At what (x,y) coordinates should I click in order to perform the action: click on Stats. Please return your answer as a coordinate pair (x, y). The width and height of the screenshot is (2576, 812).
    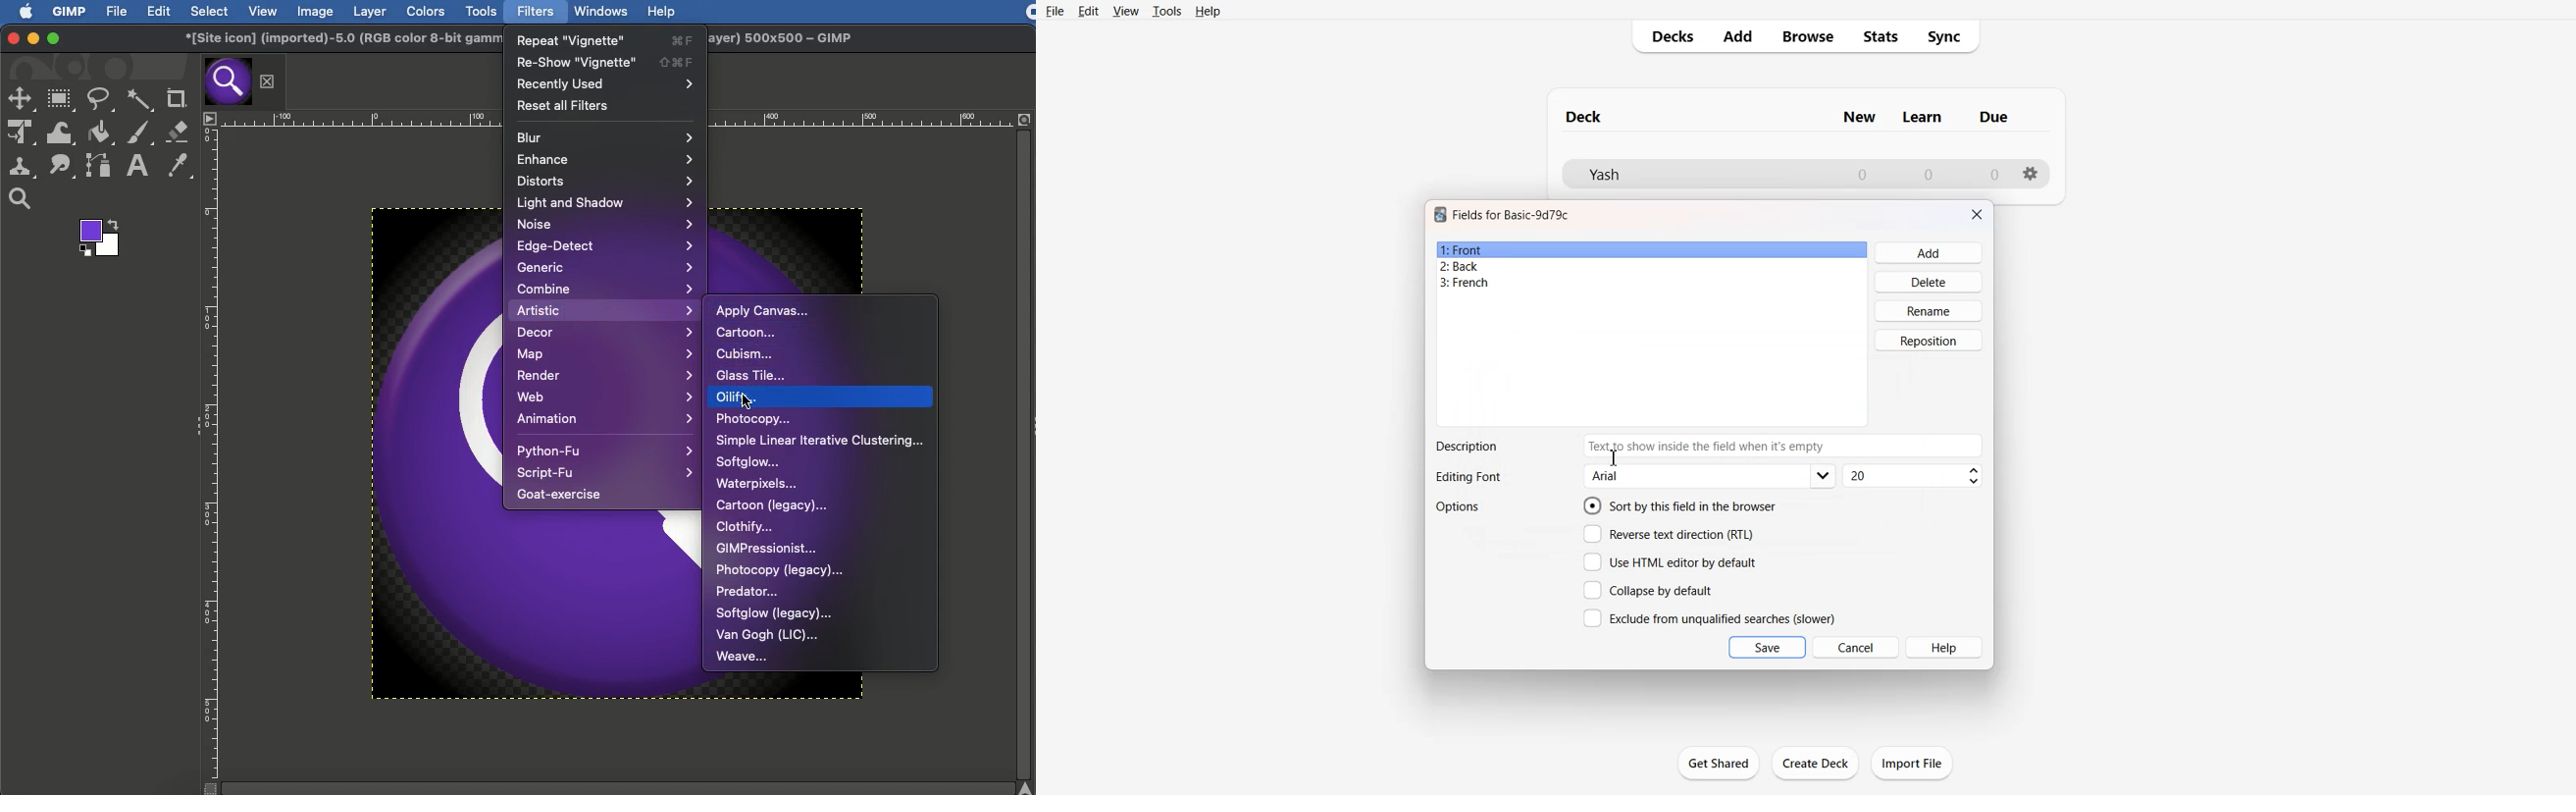
    Looking at the image, I should click on (1882, 37).